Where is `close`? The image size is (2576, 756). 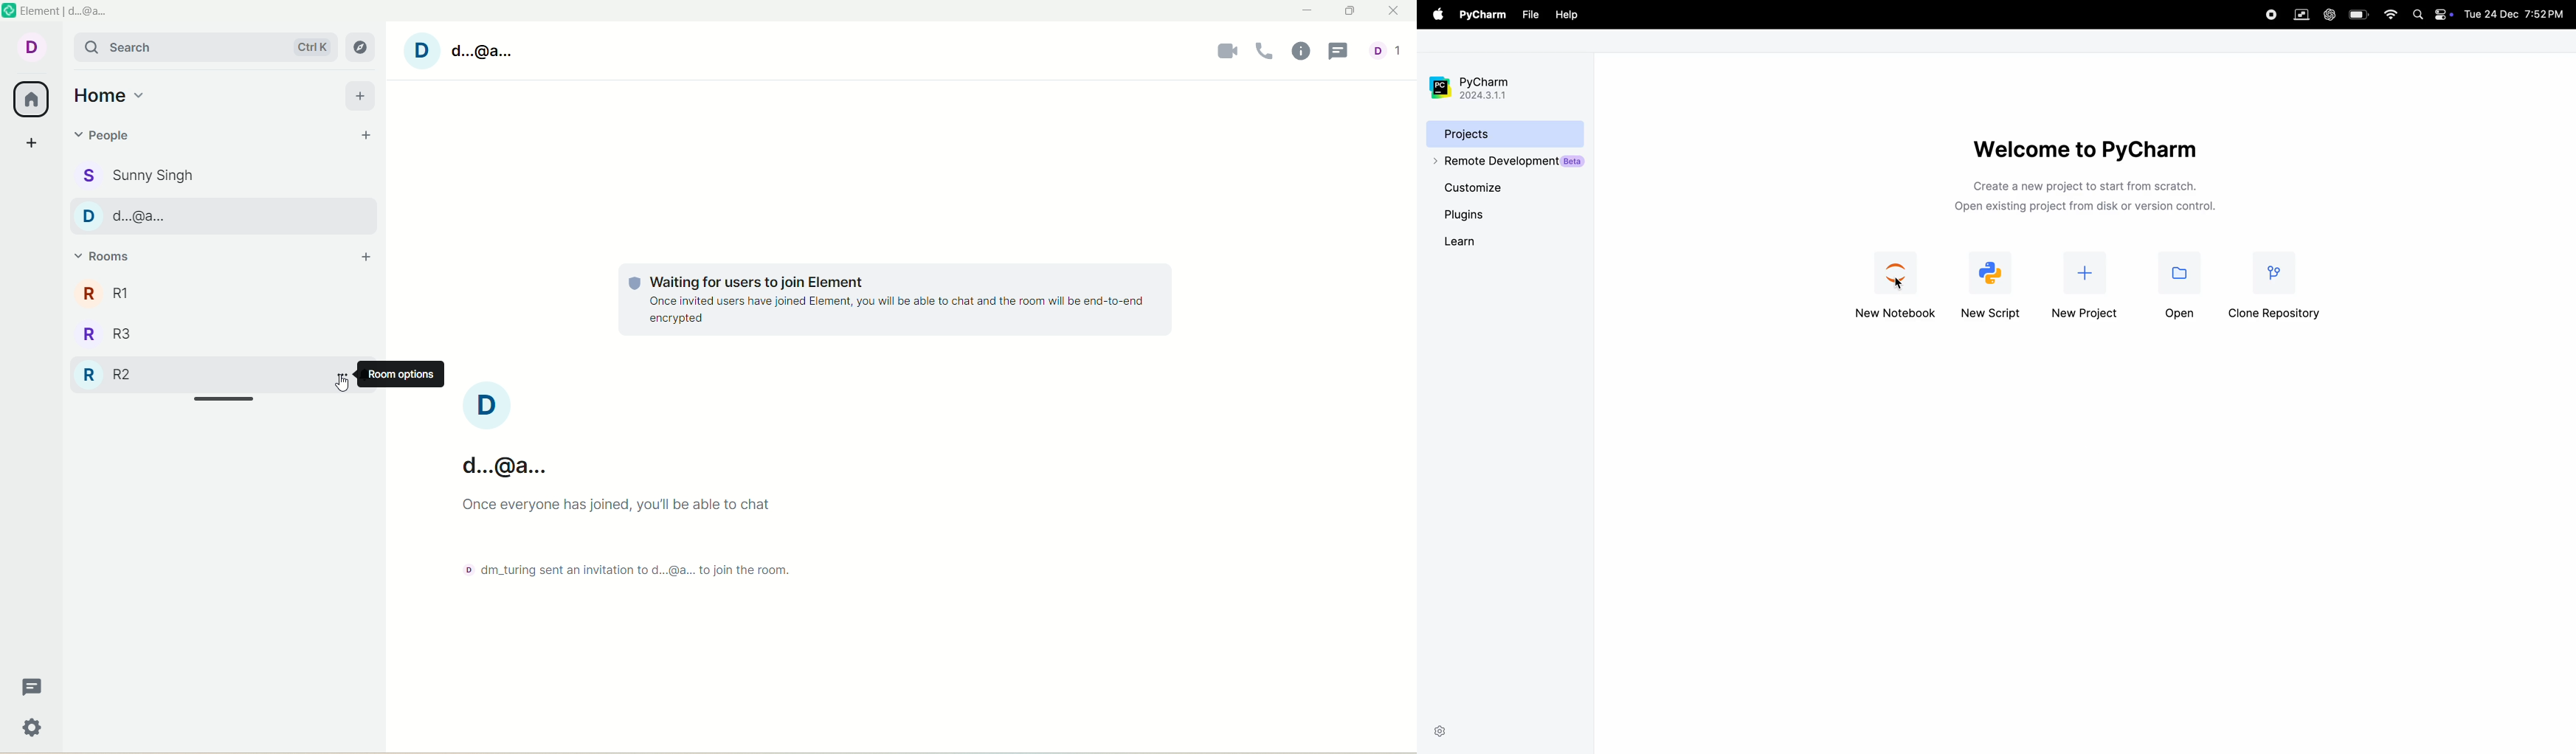 close is located at coordinates (1392, 13).